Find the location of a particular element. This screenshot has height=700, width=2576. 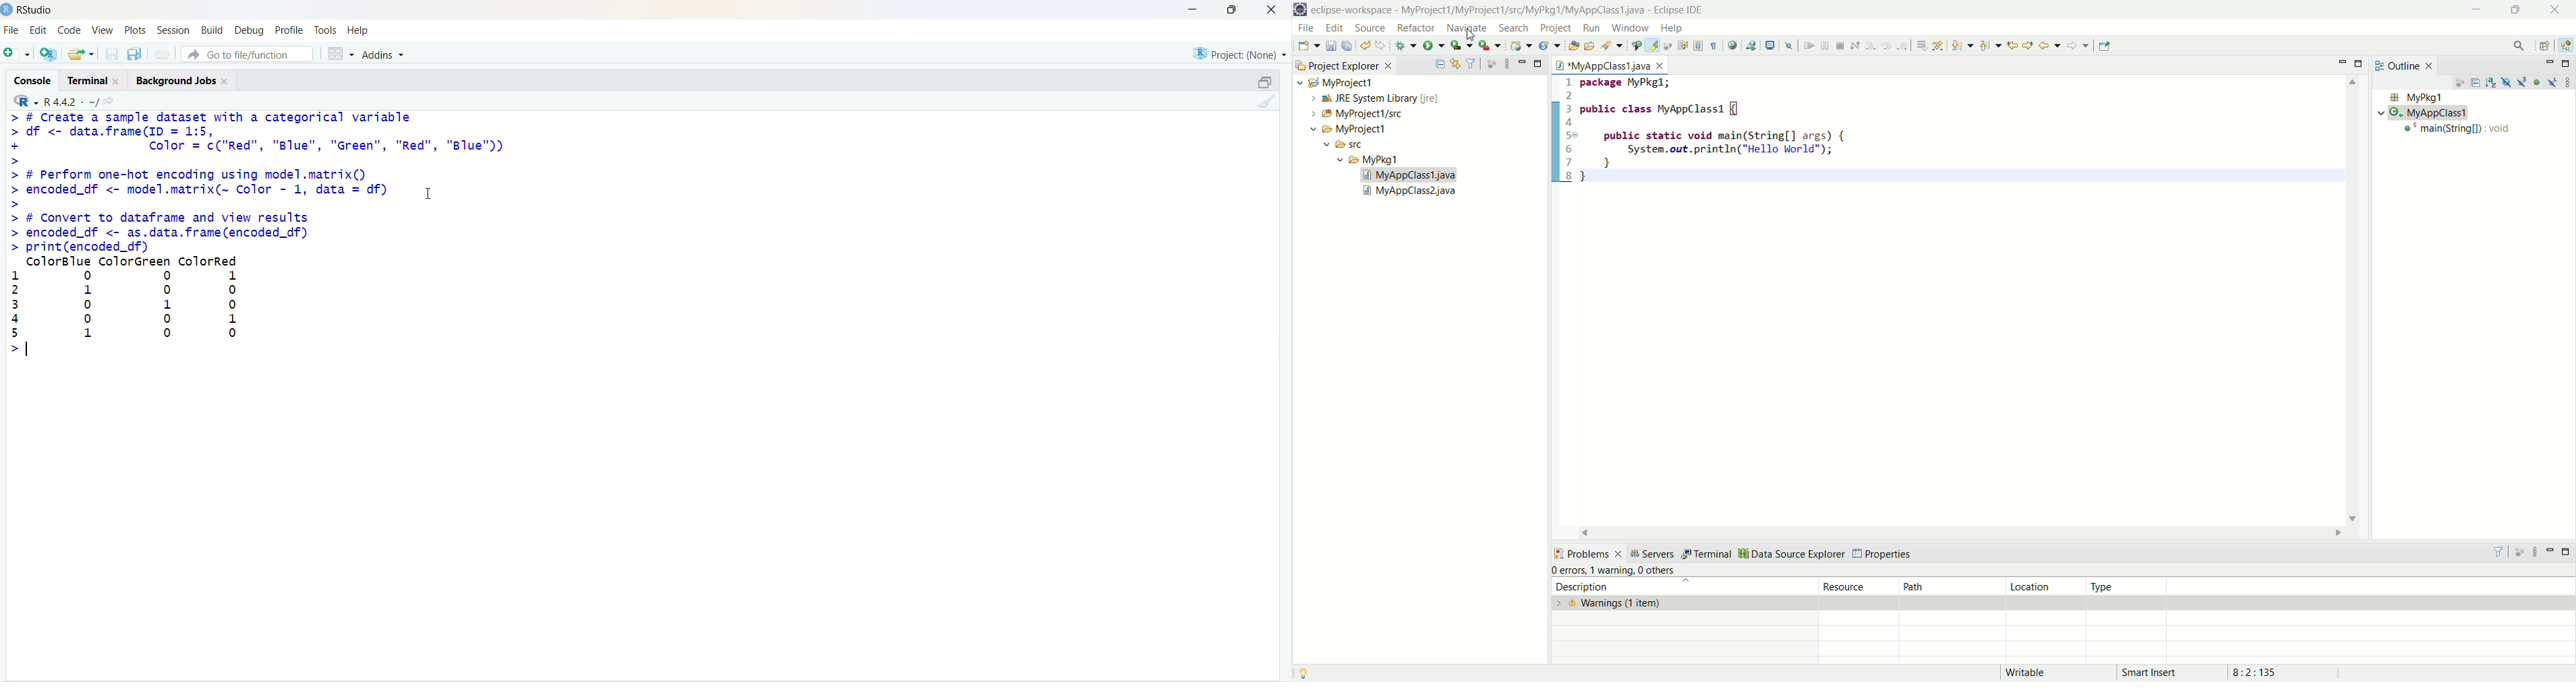

errors is located at coordinates (1568, 570).